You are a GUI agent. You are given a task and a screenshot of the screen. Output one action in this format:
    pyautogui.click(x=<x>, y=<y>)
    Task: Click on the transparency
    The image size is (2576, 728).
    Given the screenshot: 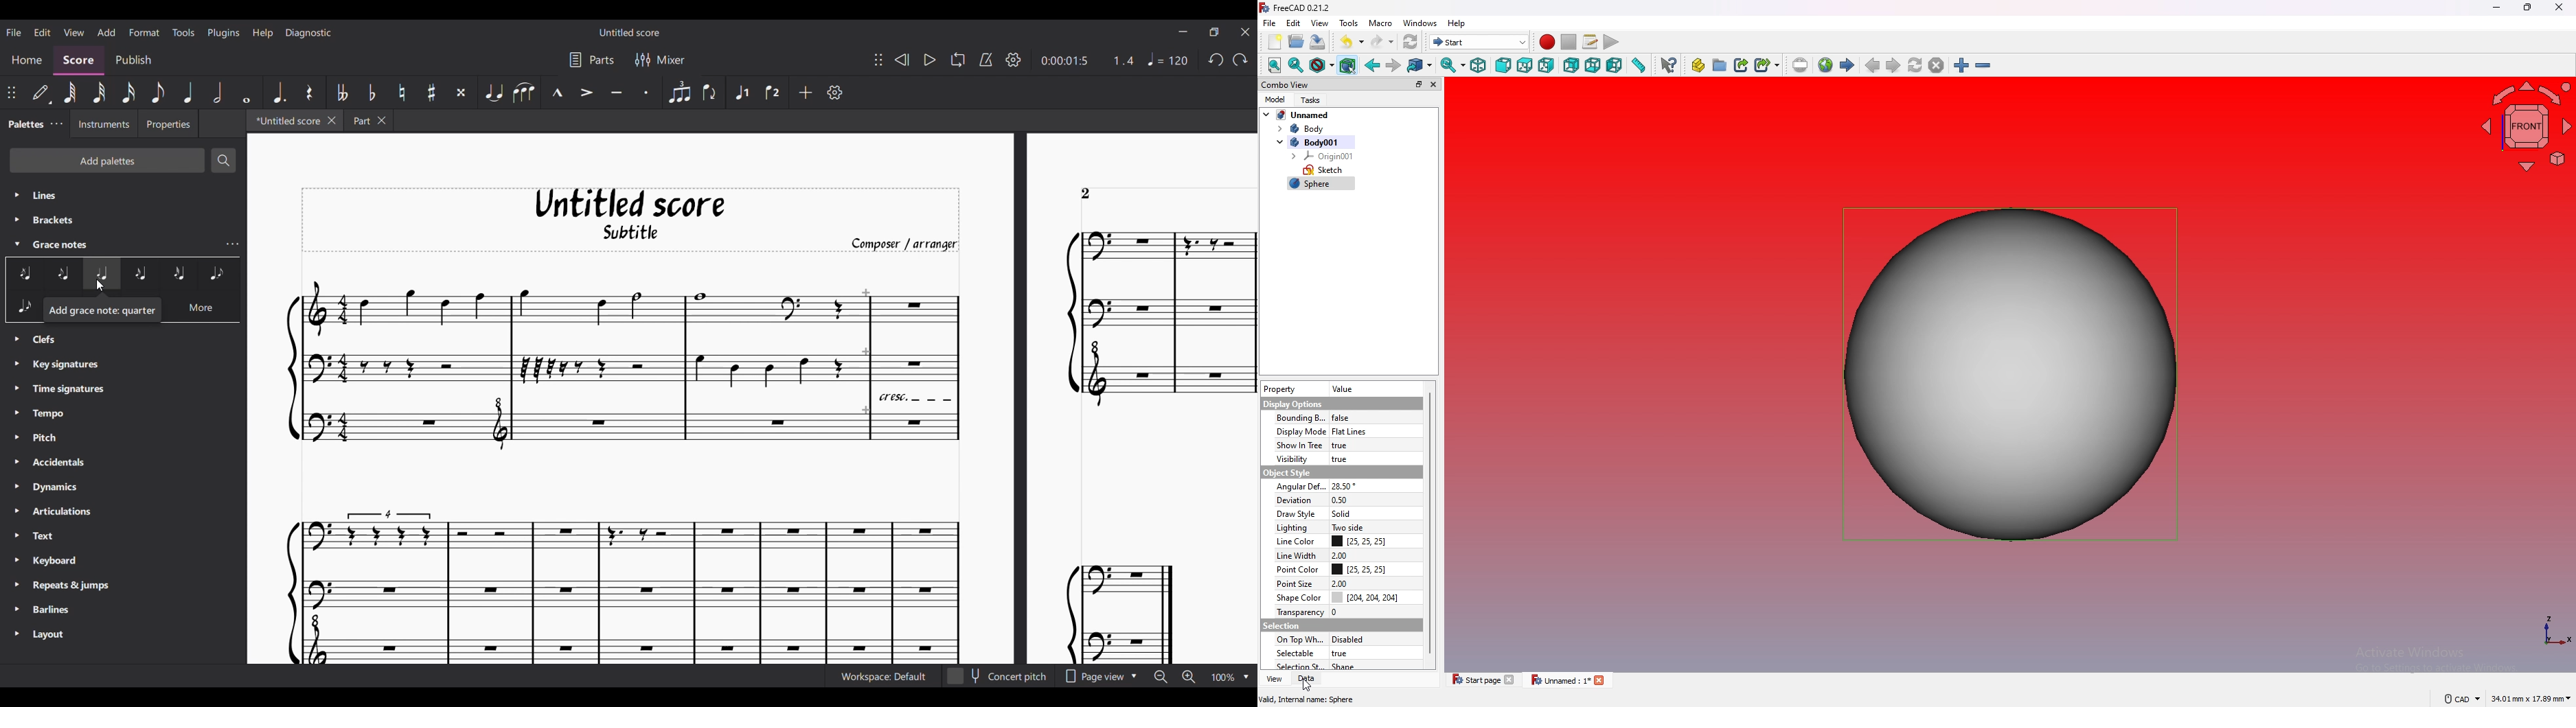 What is the action you would take?
    pyautogui.click(x=1341, y=611)
    